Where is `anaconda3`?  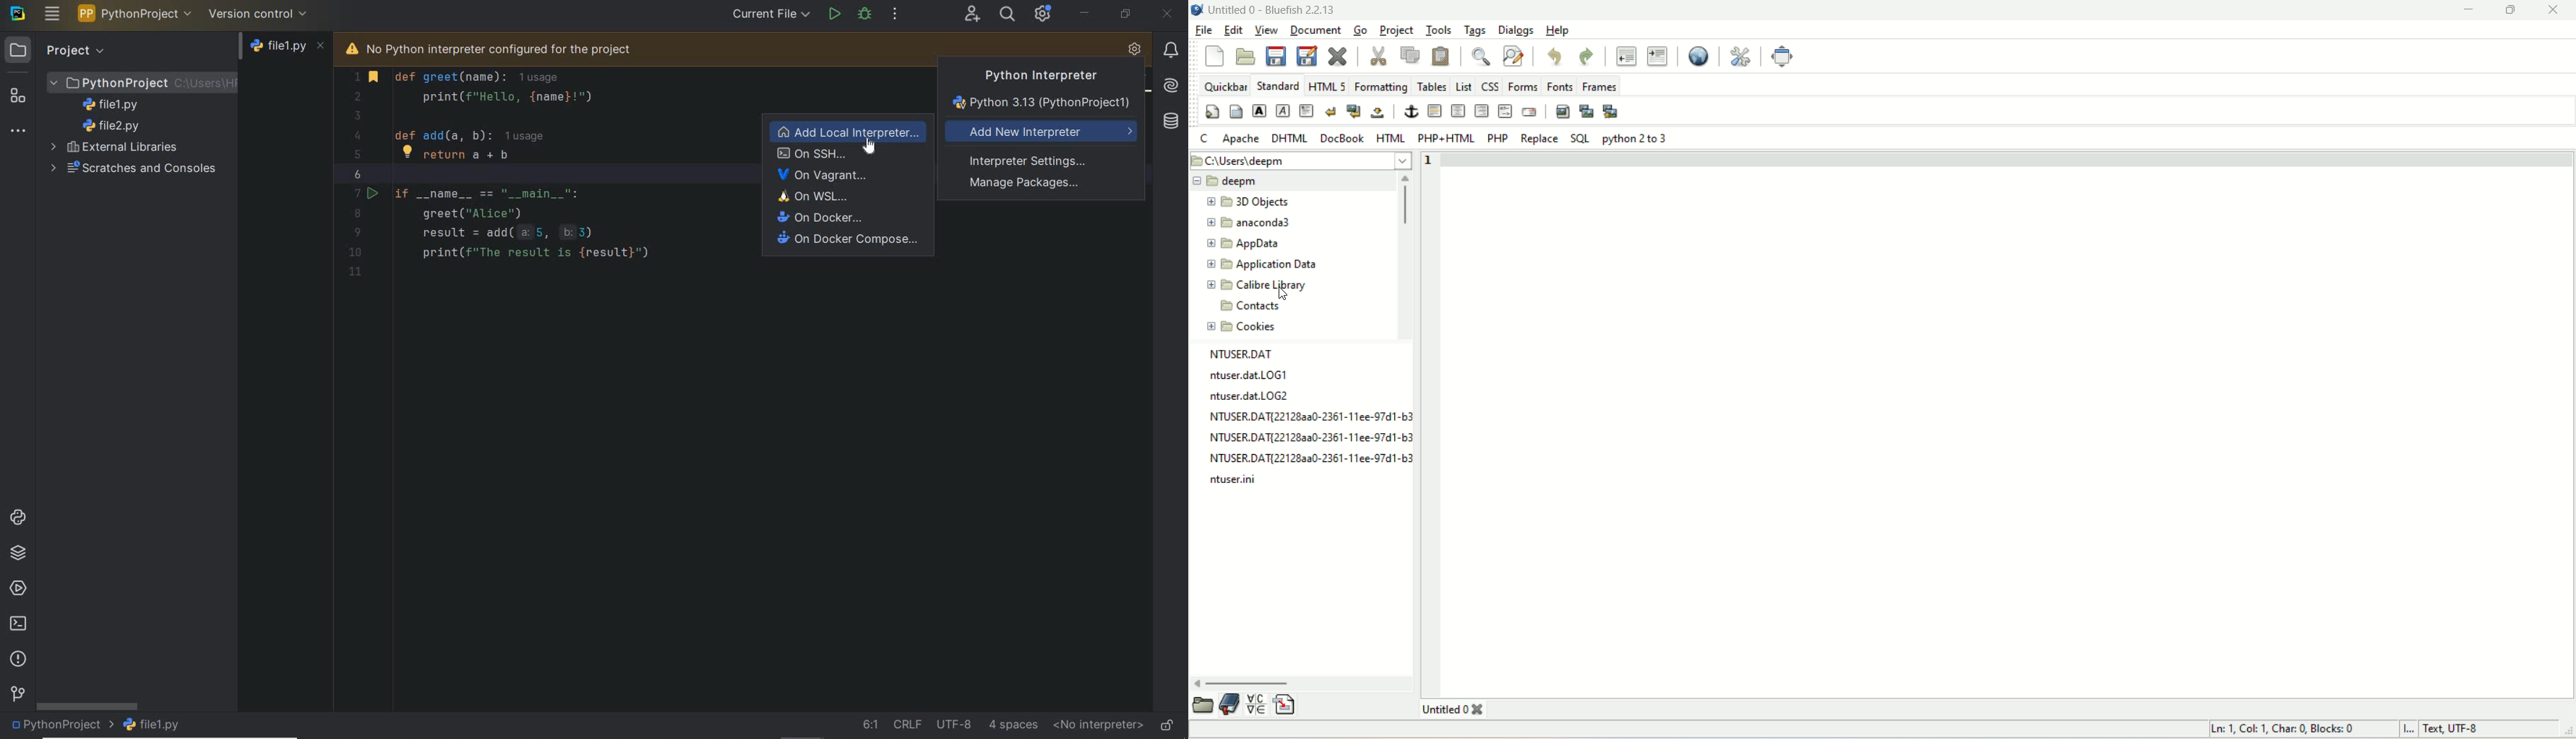
anaconda3 is located at coordinates (1248, 222).